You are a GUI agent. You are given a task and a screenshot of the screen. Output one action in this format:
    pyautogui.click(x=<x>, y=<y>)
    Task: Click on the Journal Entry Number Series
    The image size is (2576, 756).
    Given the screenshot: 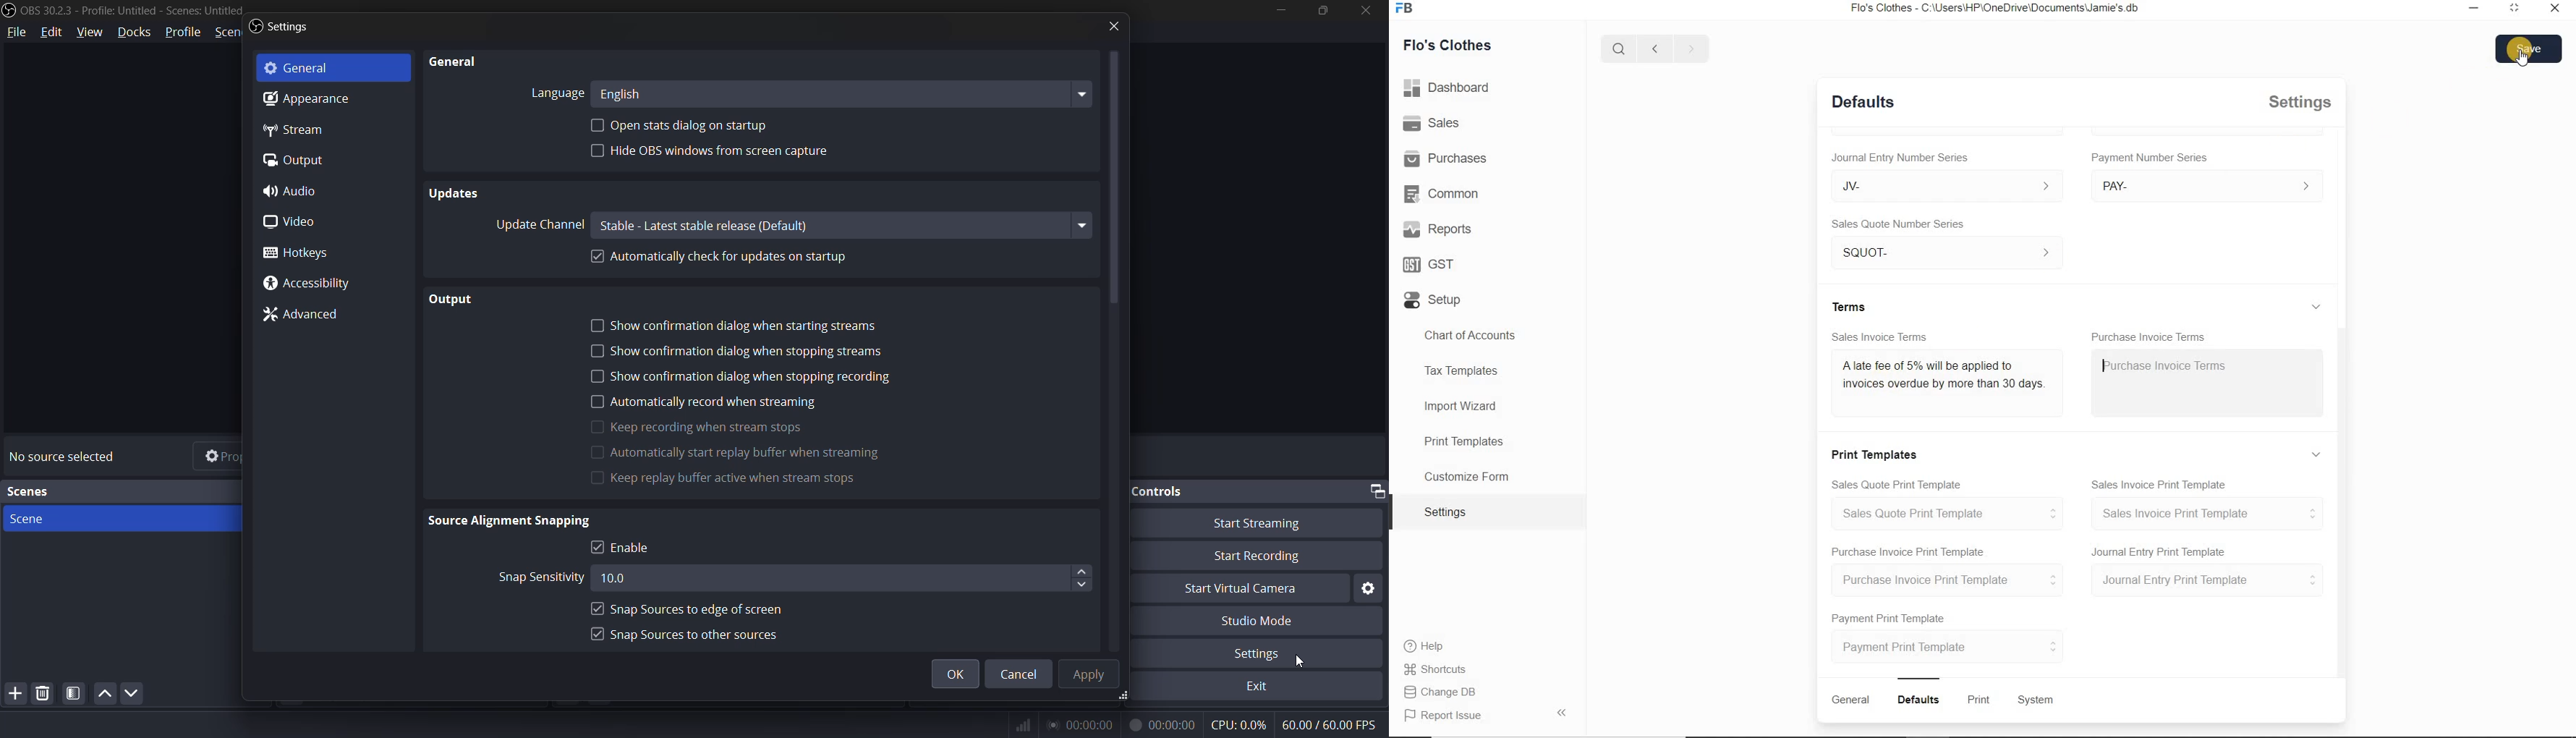 What is the action you would take?
    pyautogui.click(x=1898, y=155)
    